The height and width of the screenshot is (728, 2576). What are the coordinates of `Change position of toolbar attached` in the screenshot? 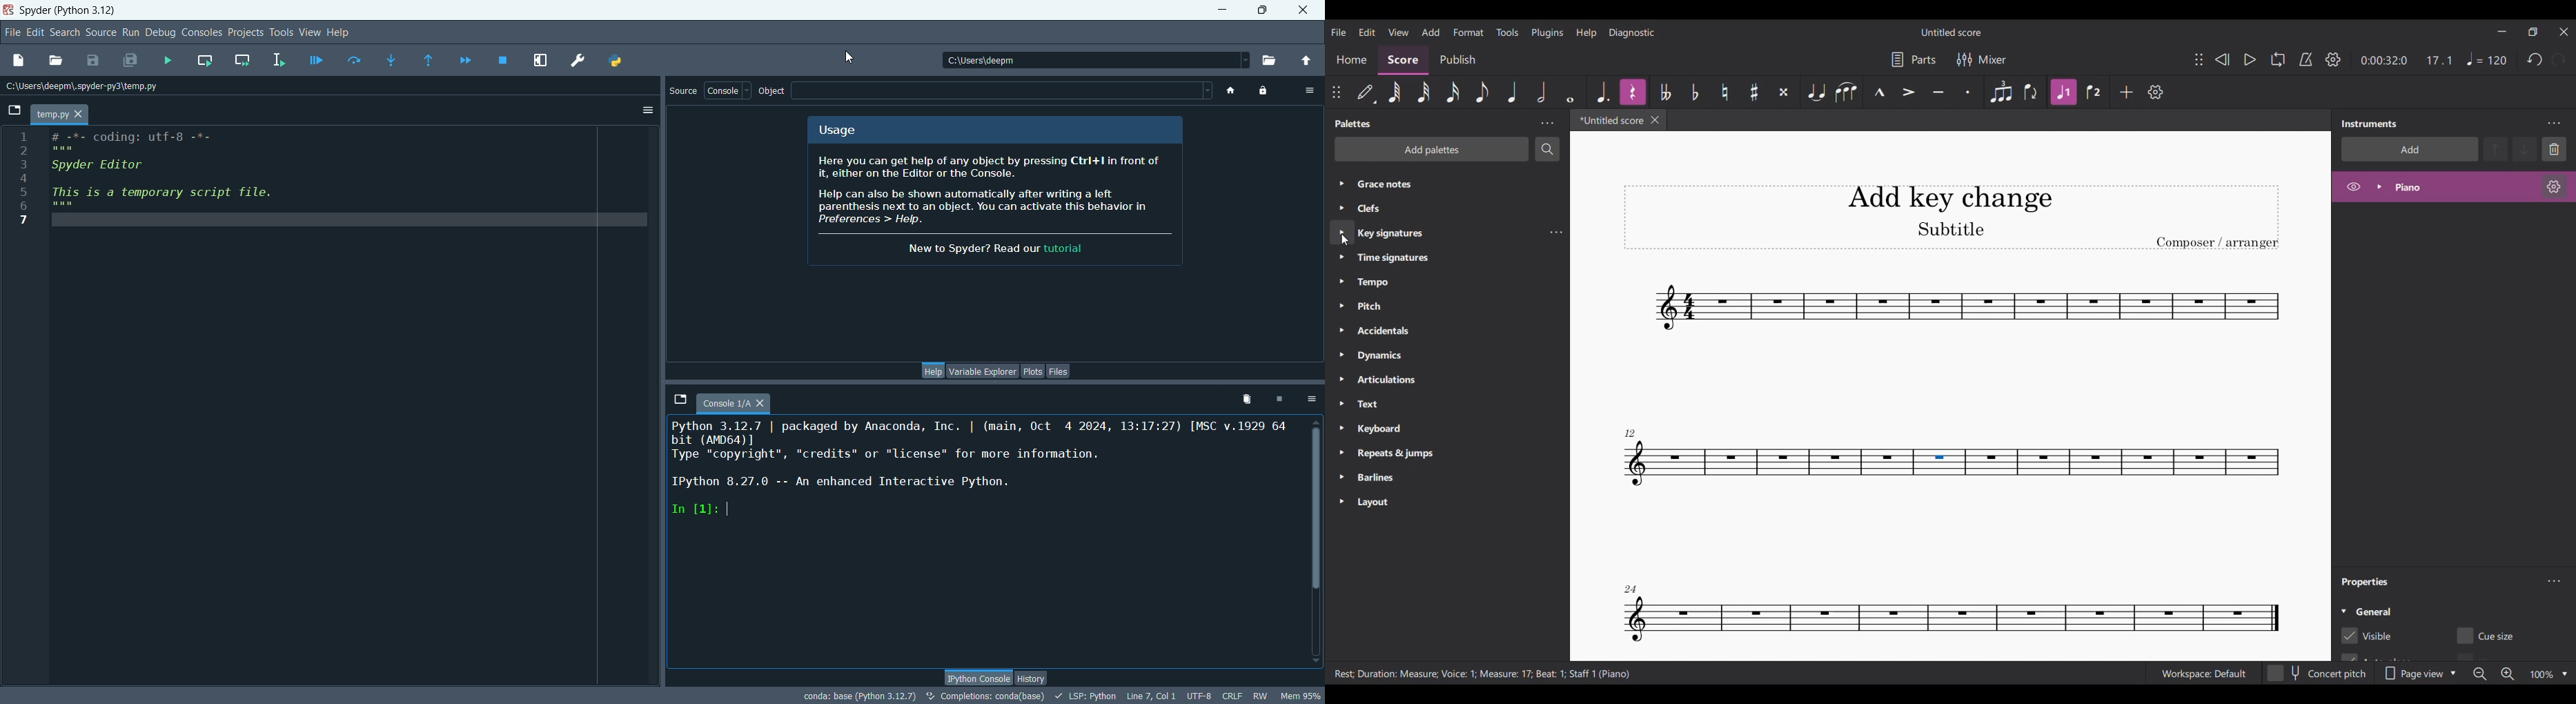 It's located at (2199, 59).